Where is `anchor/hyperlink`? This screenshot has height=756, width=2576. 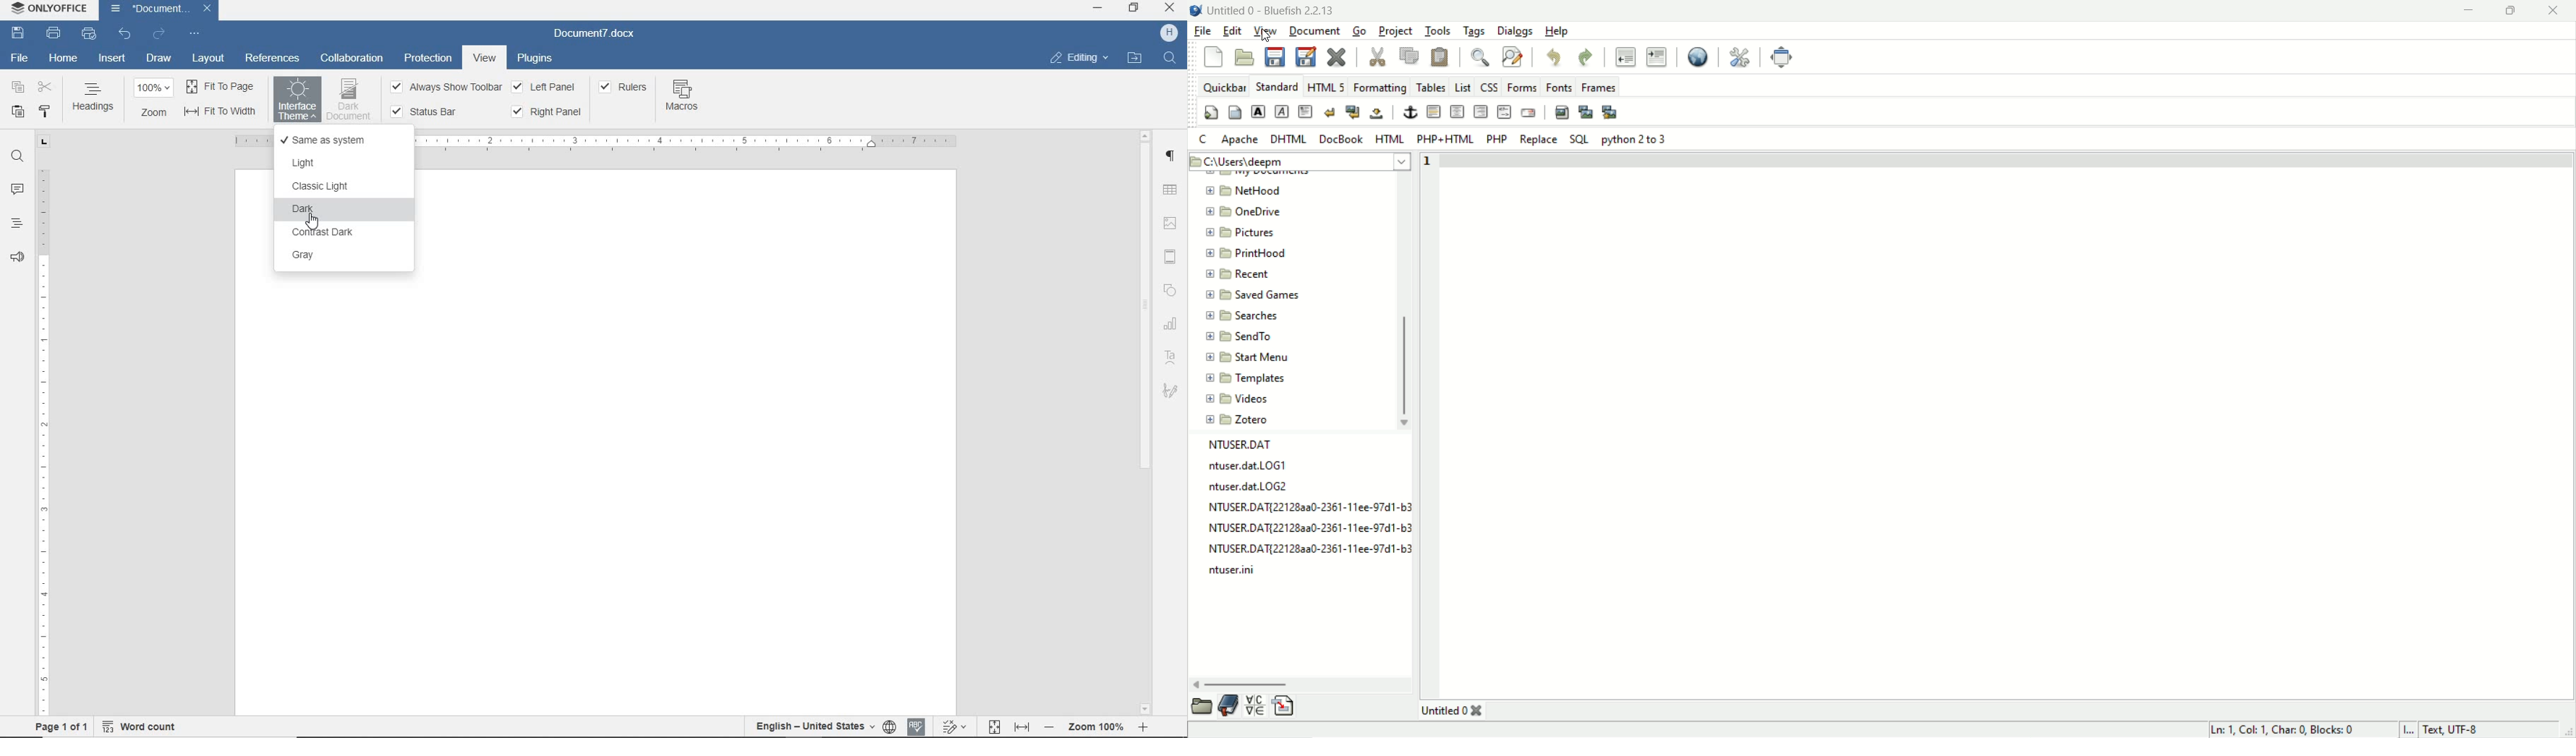 anchor/hyperlink is located at coordinates (1408, 113).